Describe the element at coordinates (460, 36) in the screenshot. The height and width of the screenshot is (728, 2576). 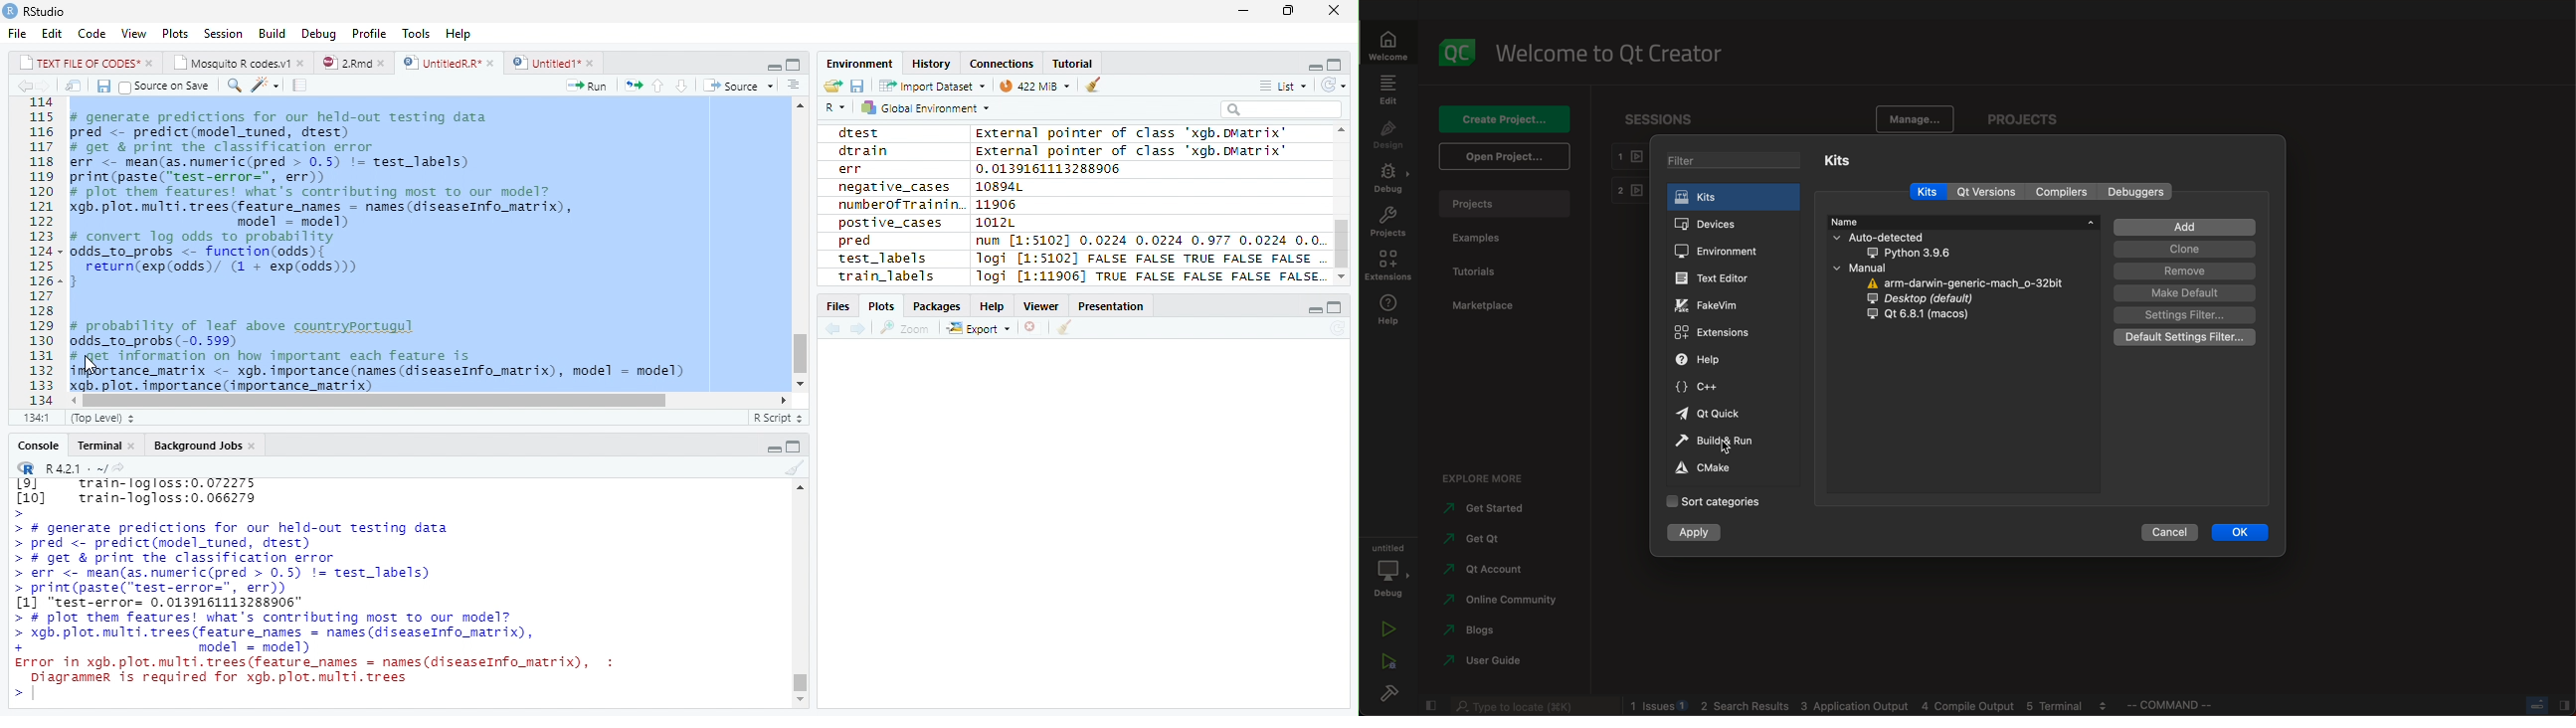
I see `Help` at that location.